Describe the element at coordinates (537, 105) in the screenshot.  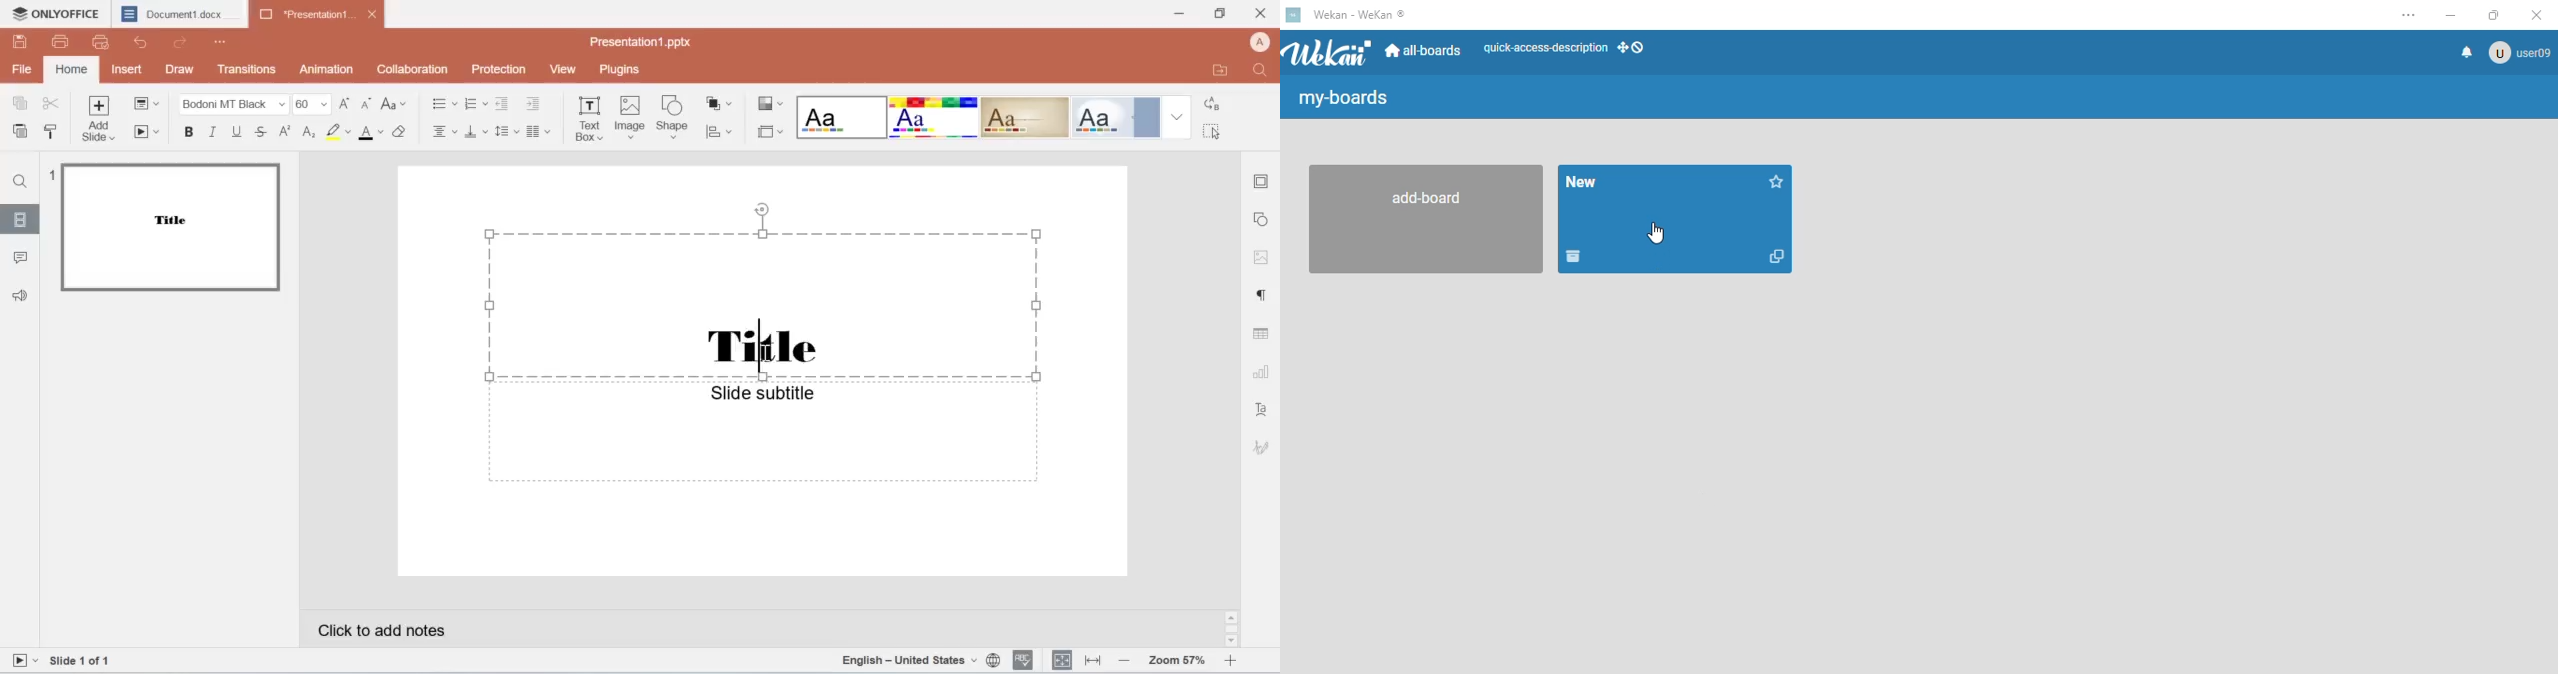
I see `indent` at that location.